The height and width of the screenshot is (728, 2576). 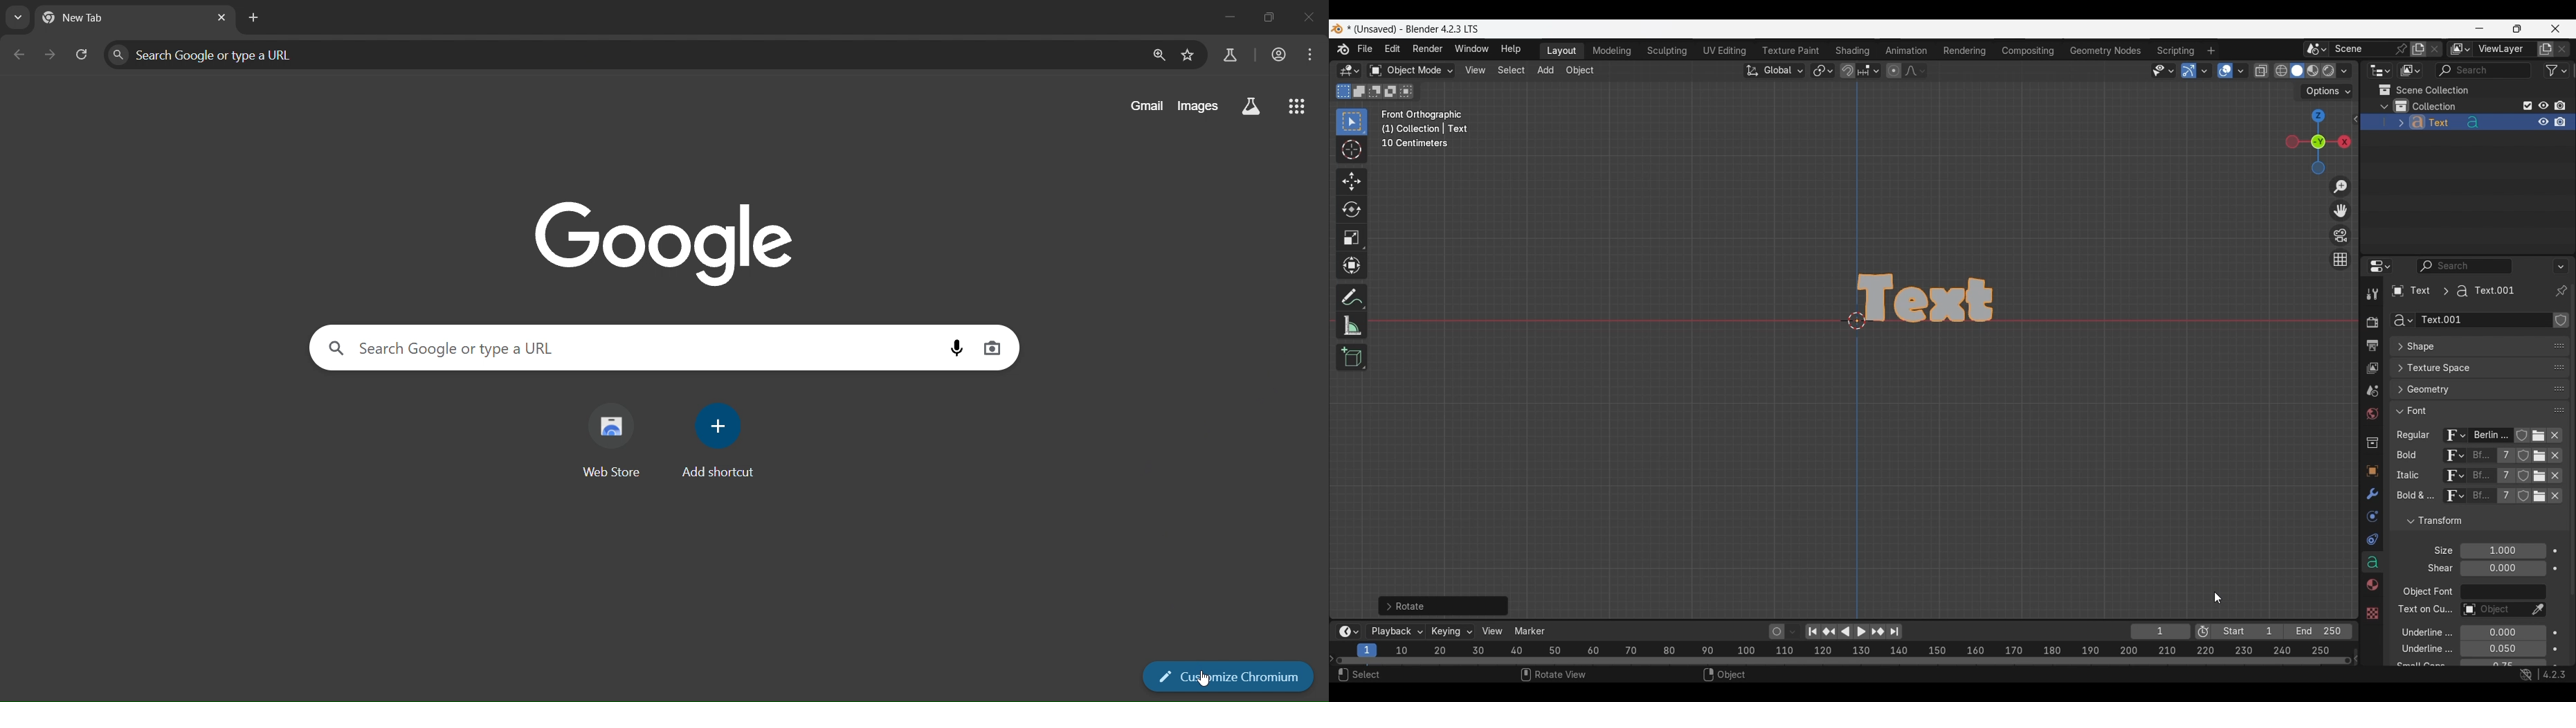 I want to click on image search, so click(x=992, y=348).